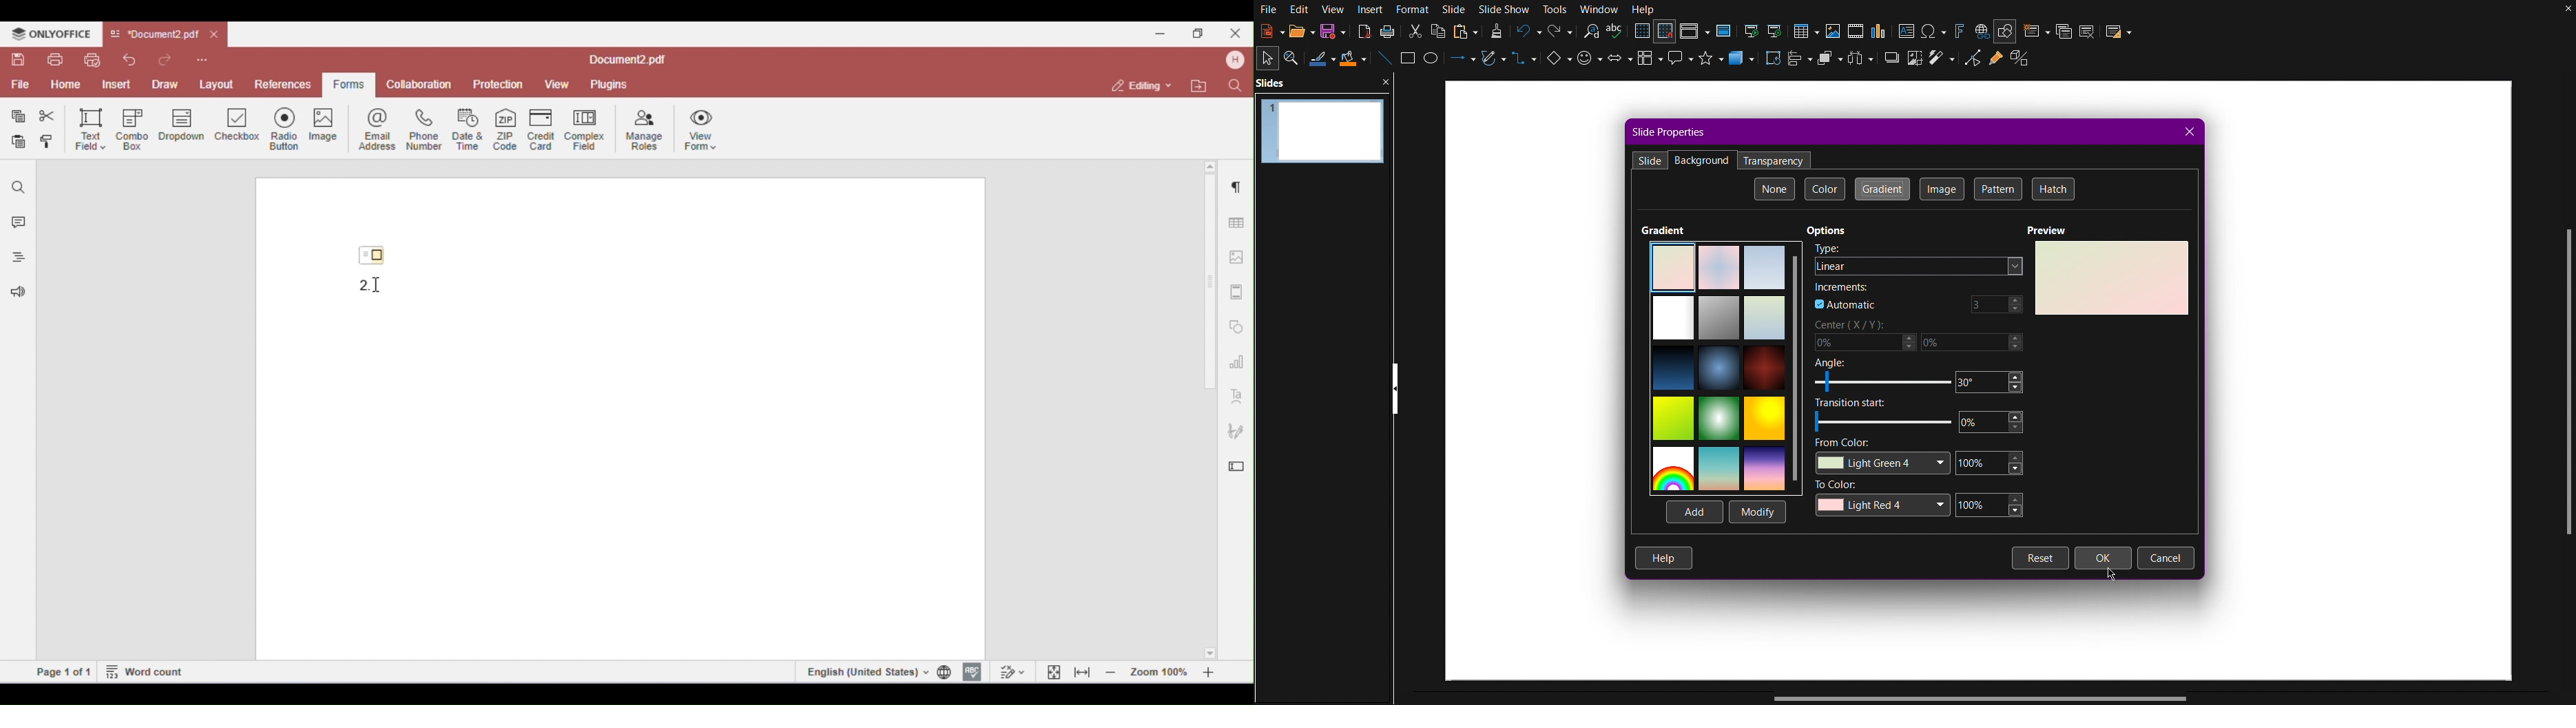  I want to click on Center X/Y %, so click(1922, 338).